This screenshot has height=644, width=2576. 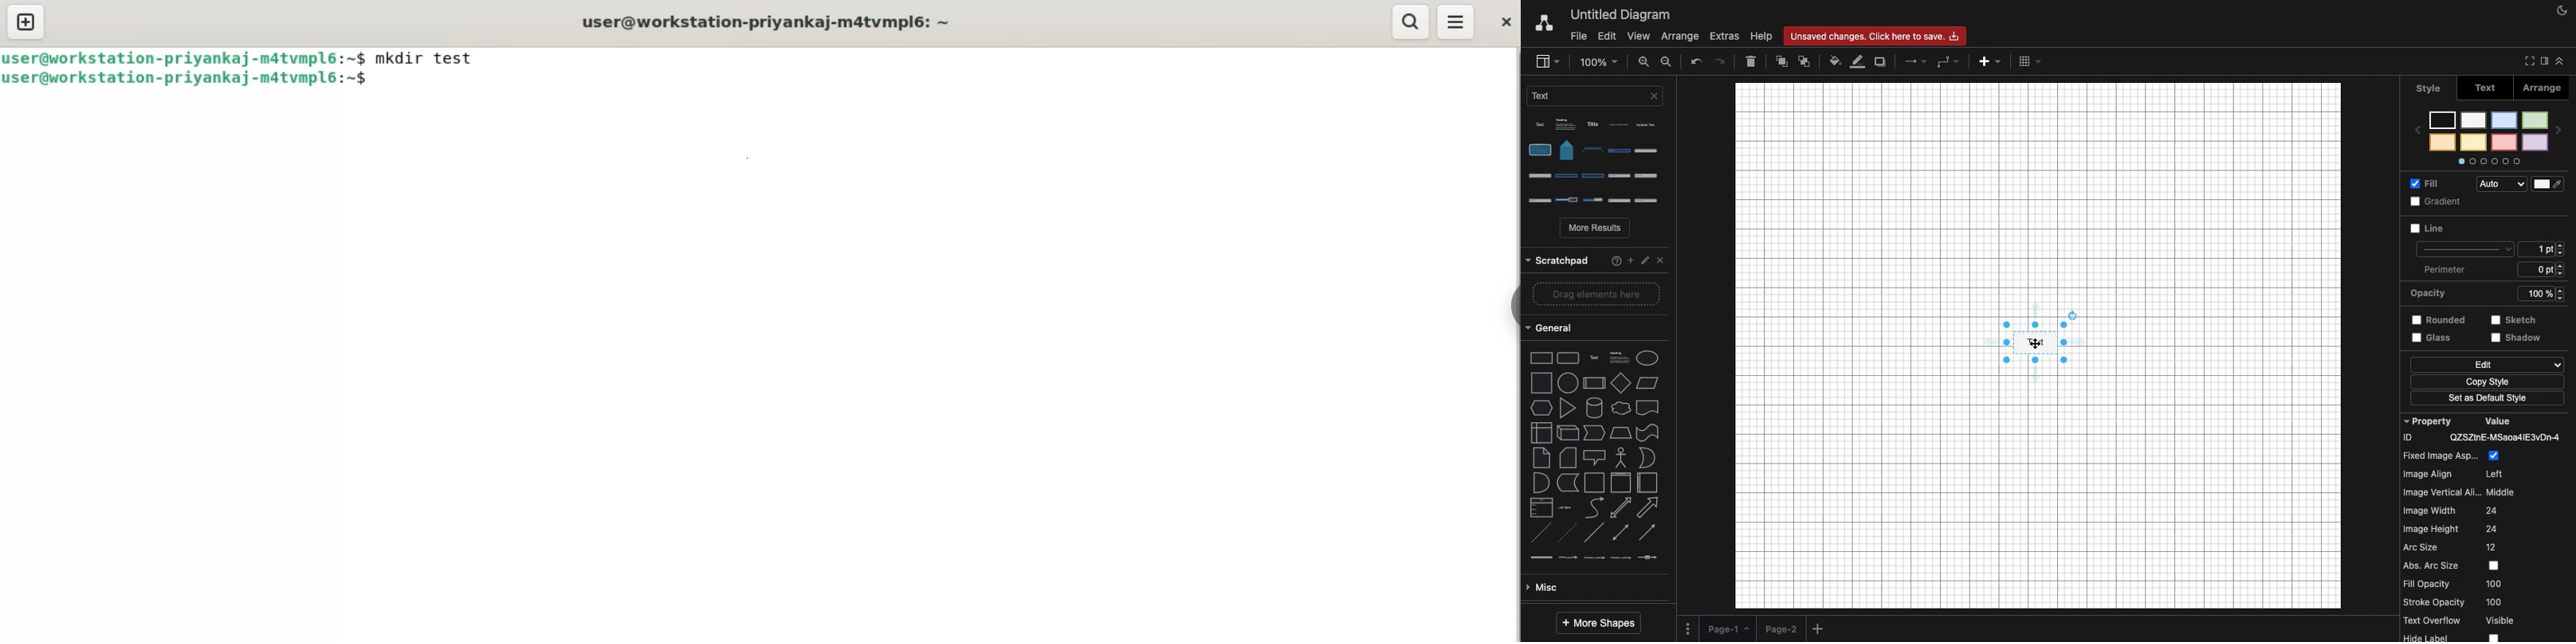 I want to click on More results, so click(x=1596, y=229).